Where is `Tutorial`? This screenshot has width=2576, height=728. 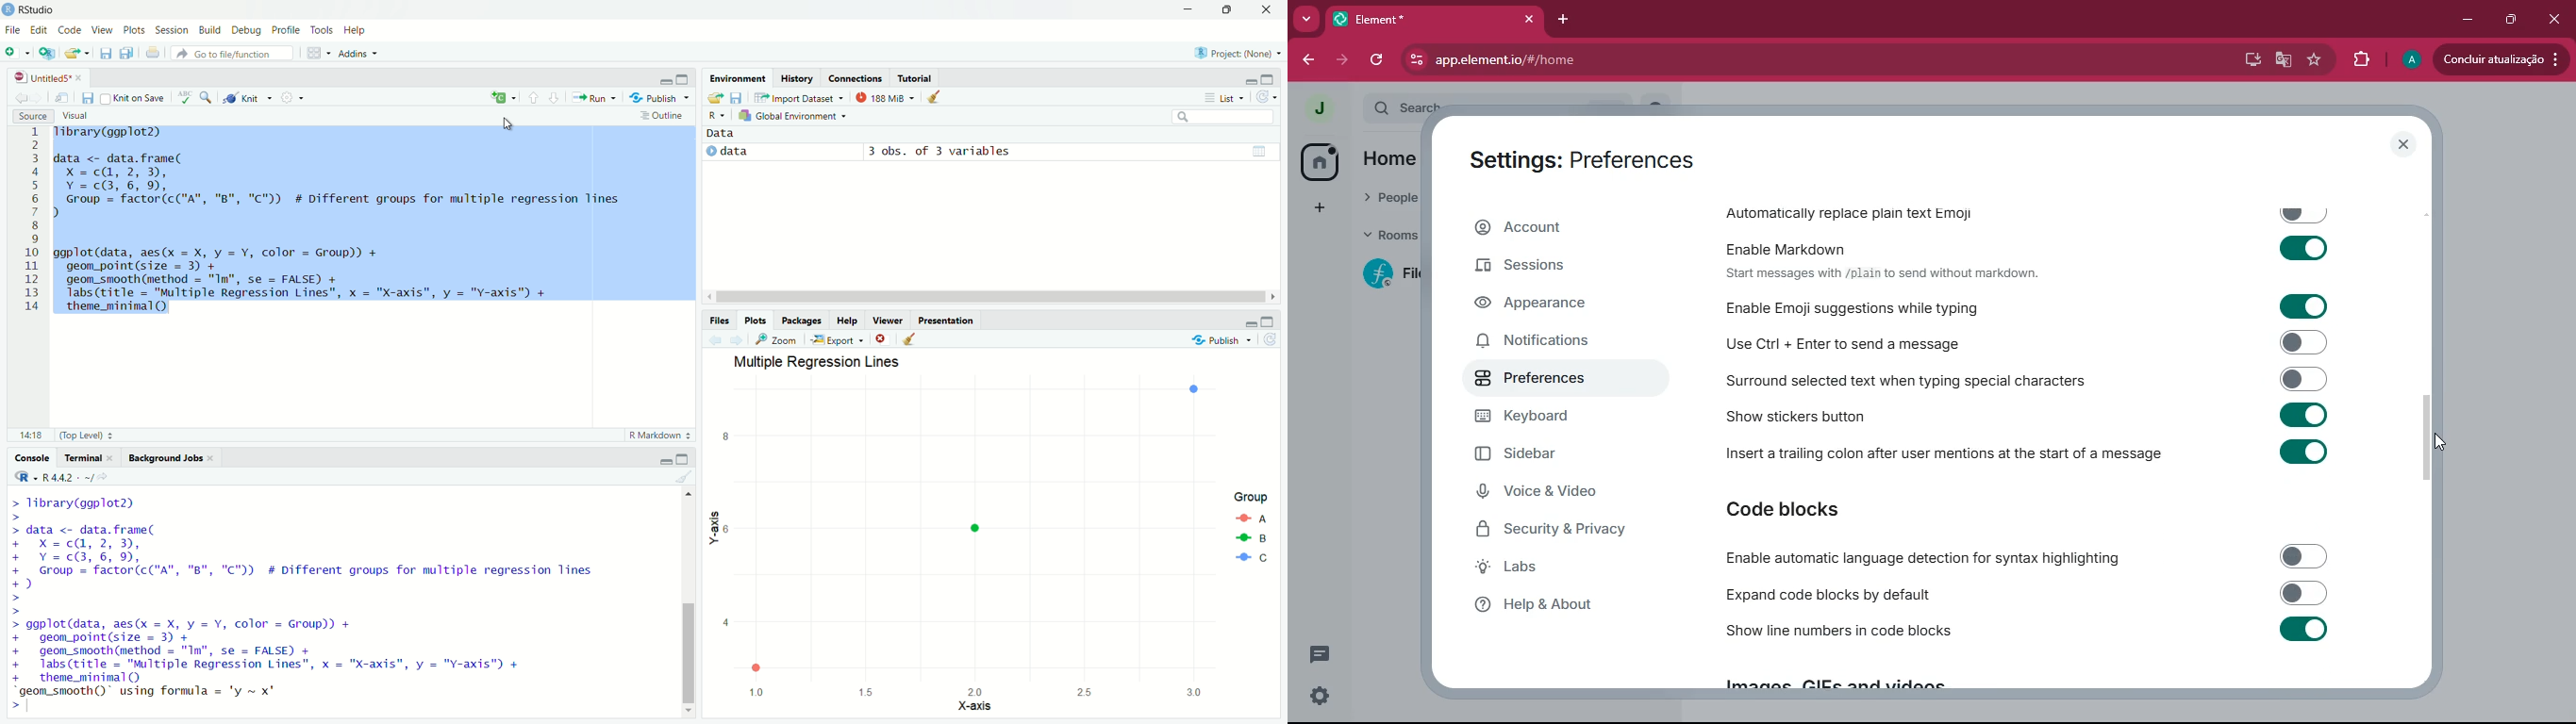 Tutorial is located at coordinates (920, 76).